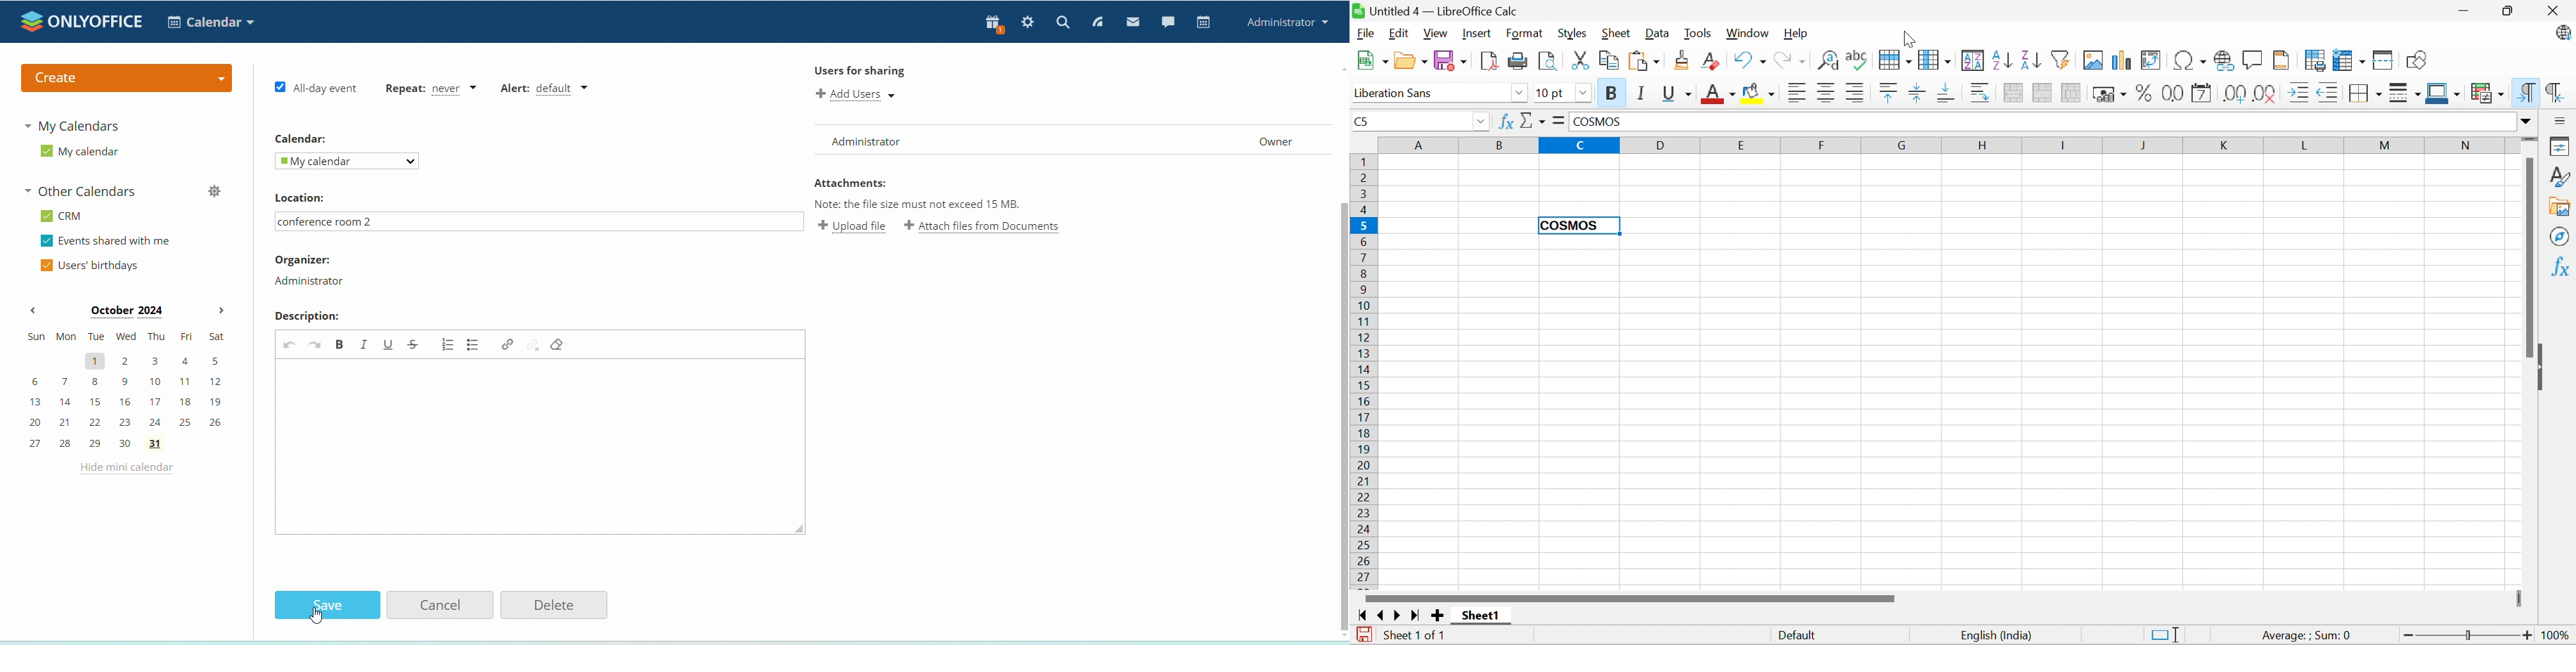 The image size is (2576, 672). What do you see at coordinates (2029, 59) in the screenshot?
I see `Sort Descending` at bounding box center [2029, 59].